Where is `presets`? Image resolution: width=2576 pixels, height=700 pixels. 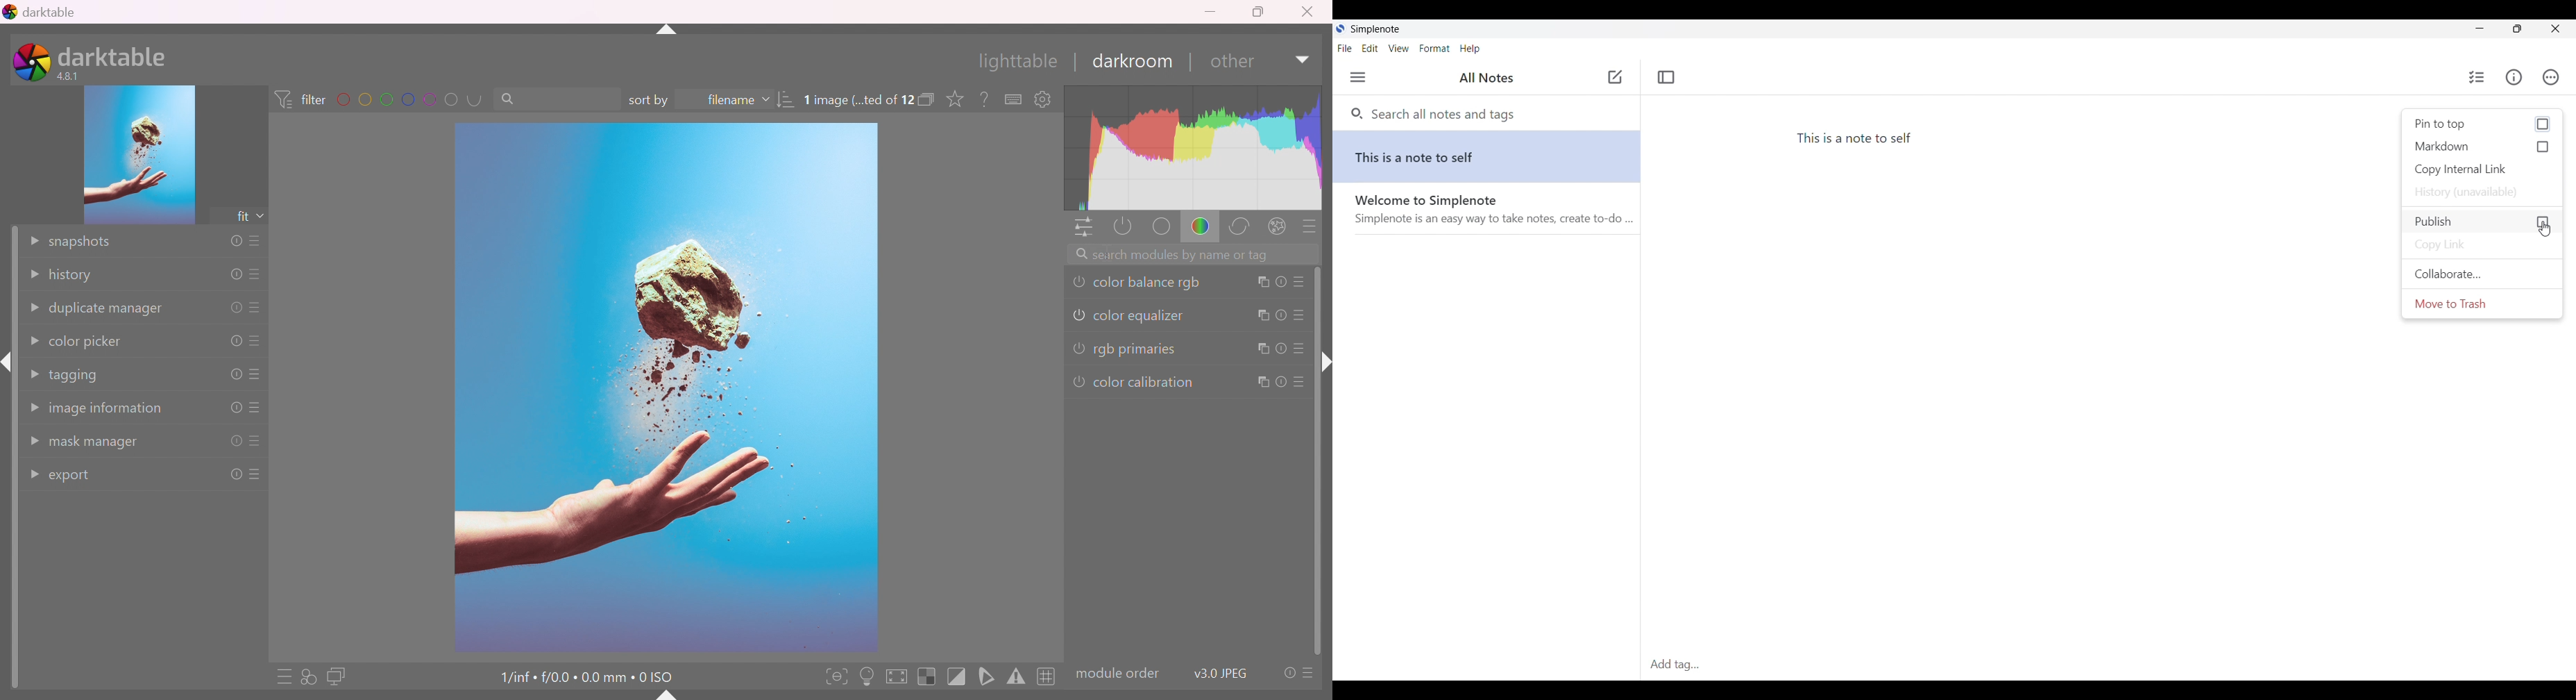
presets is located at coordinates (1301, 318).